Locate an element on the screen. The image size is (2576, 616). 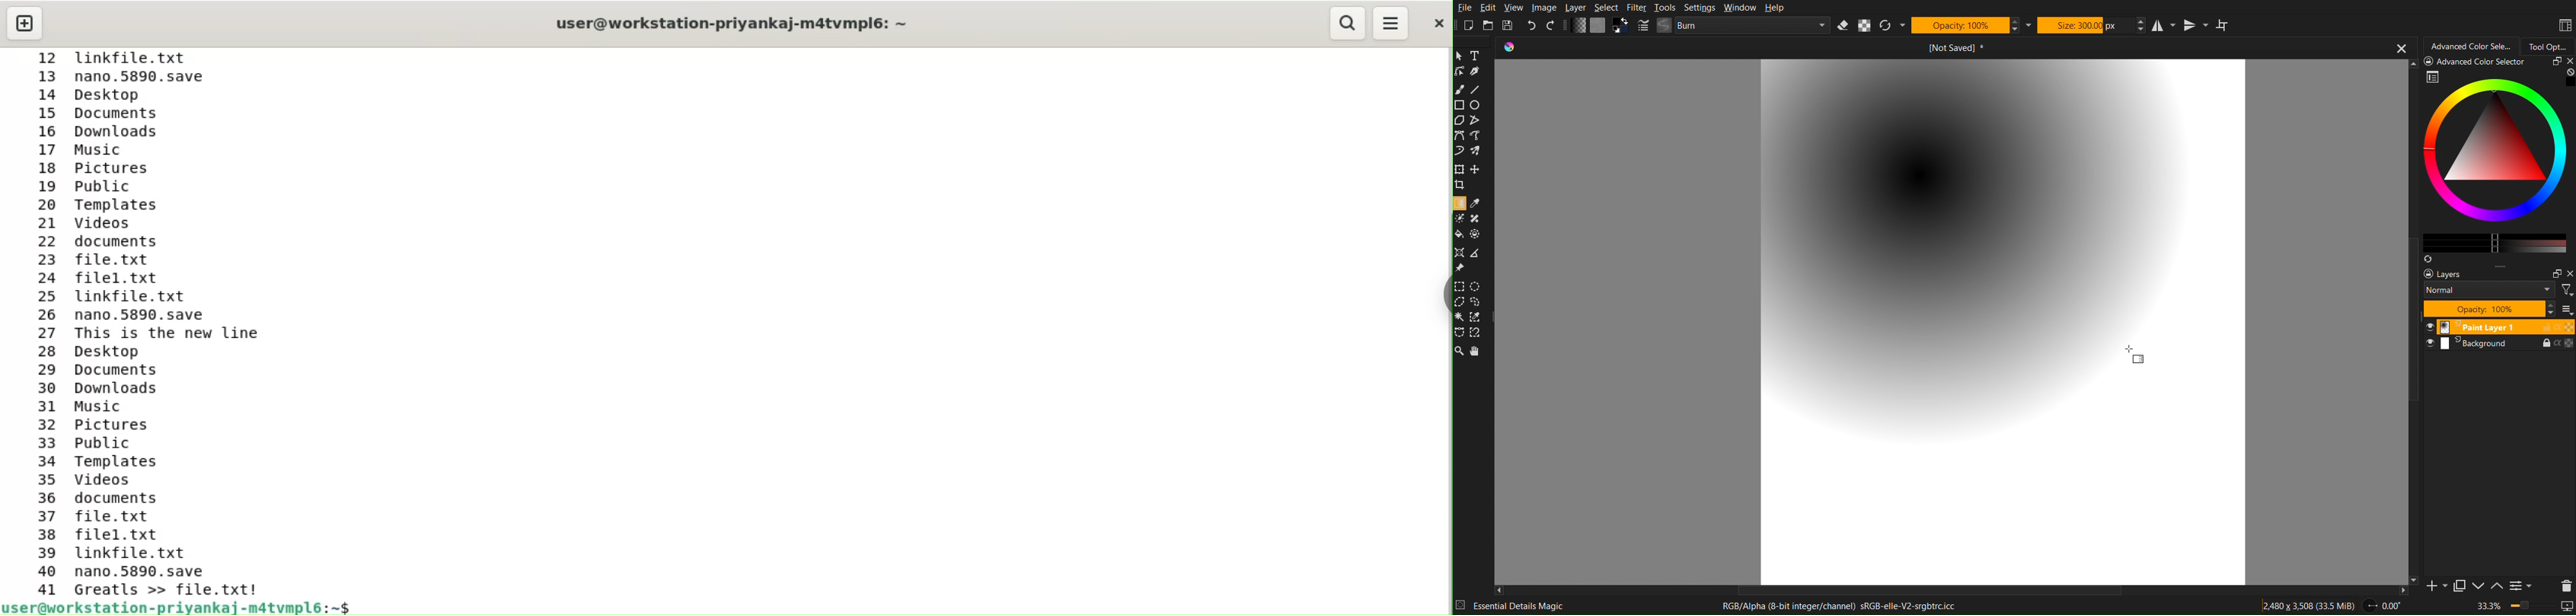
Circle is located at coordinates (1476, 104).